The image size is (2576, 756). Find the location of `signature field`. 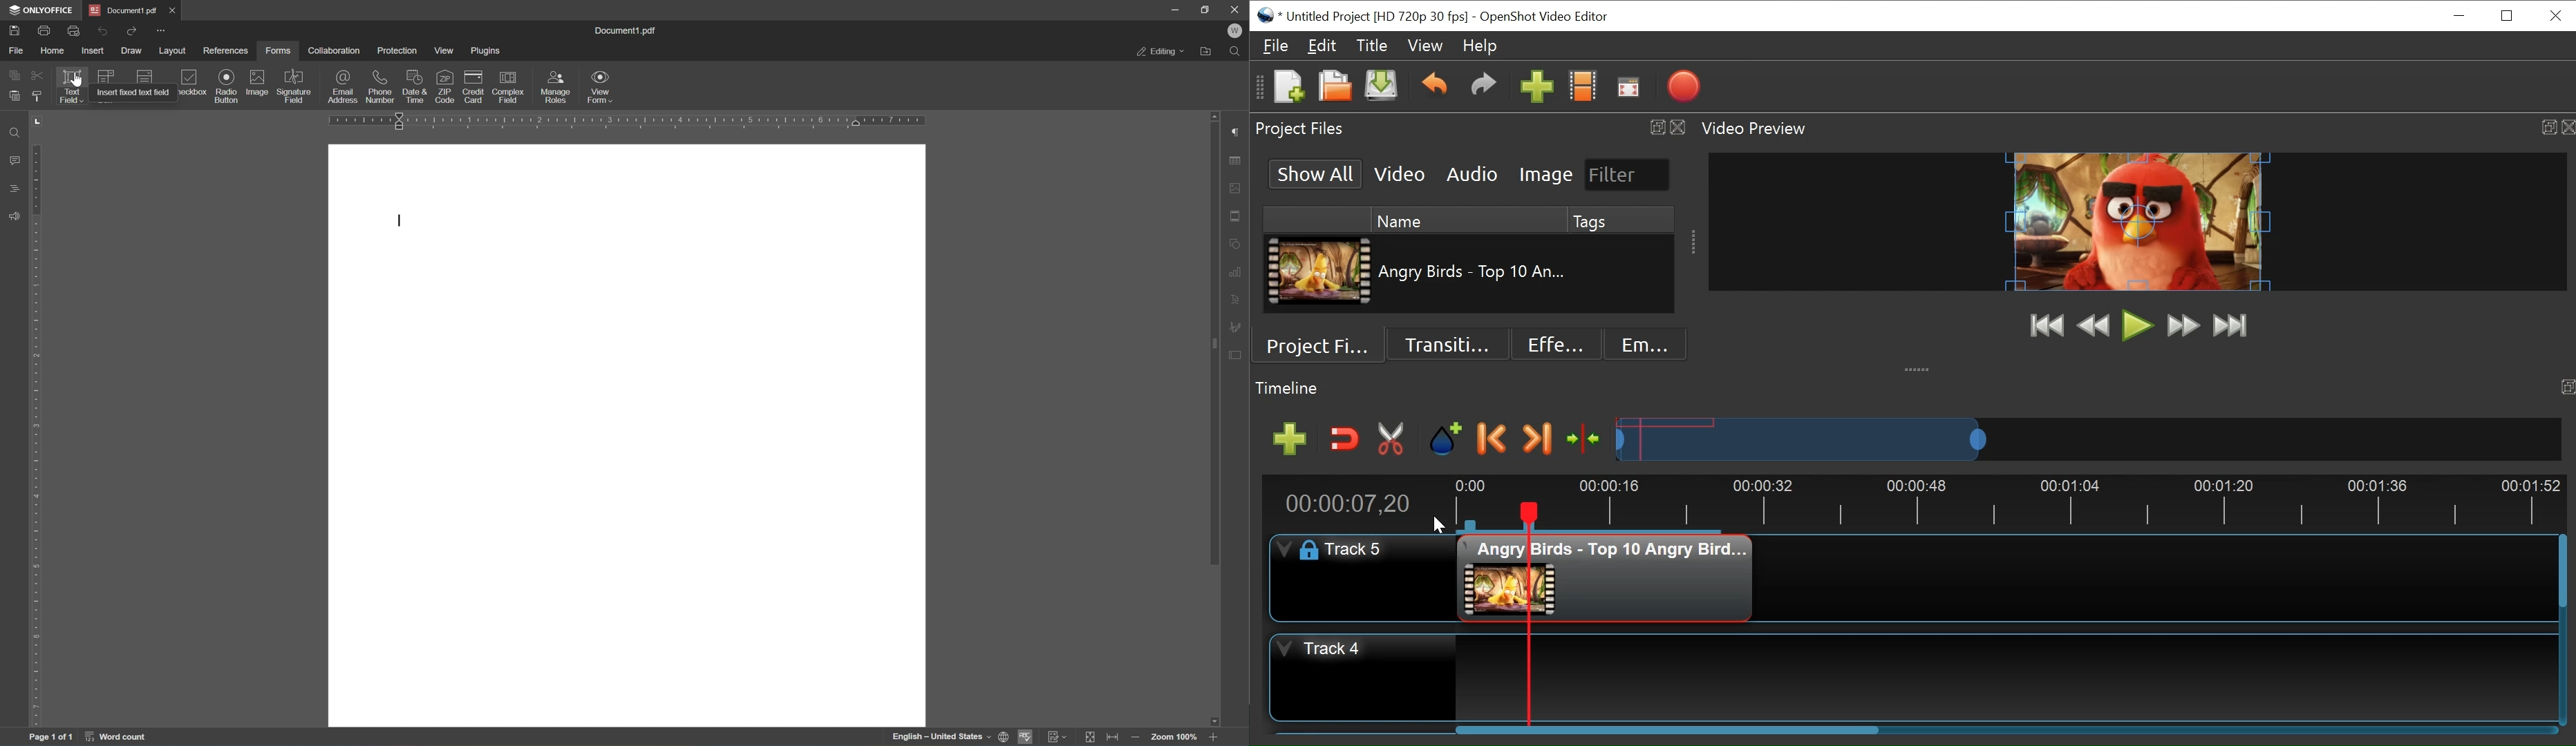

signature field is located at coordinates (296, 86).